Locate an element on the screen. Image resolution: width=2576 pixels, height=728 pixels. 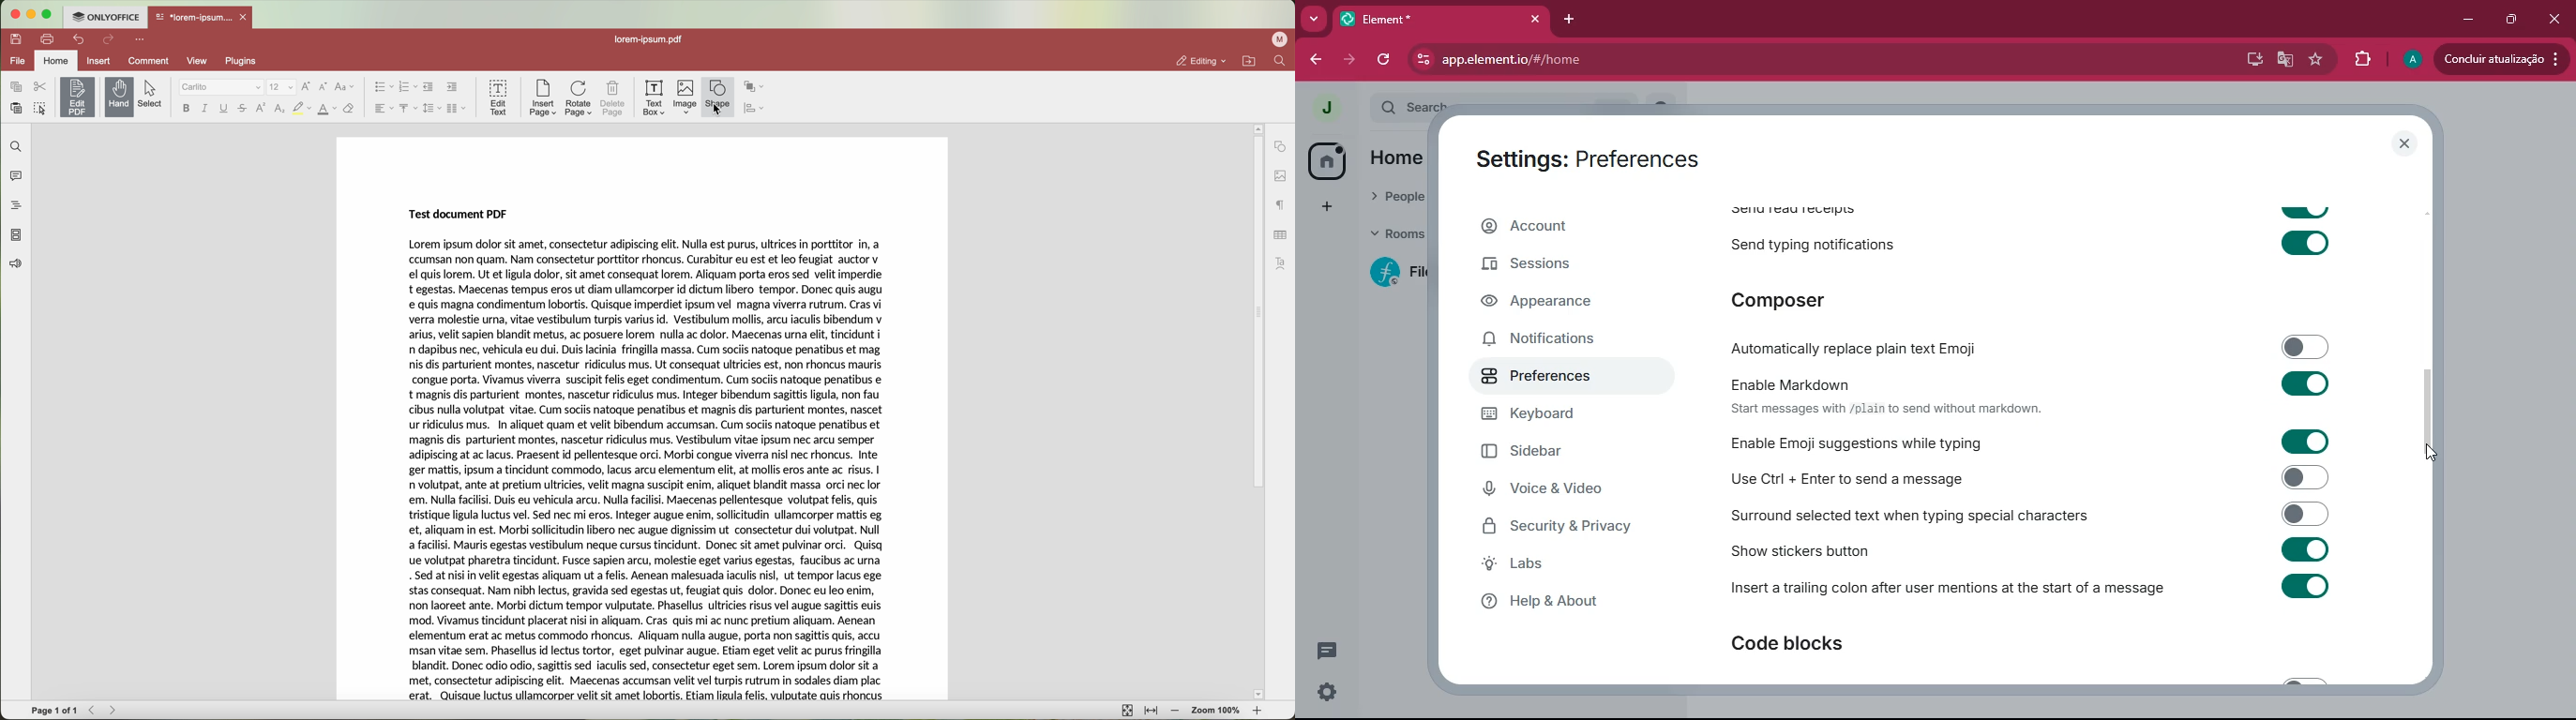
surrond selected is located at coordinates (2039, 515).